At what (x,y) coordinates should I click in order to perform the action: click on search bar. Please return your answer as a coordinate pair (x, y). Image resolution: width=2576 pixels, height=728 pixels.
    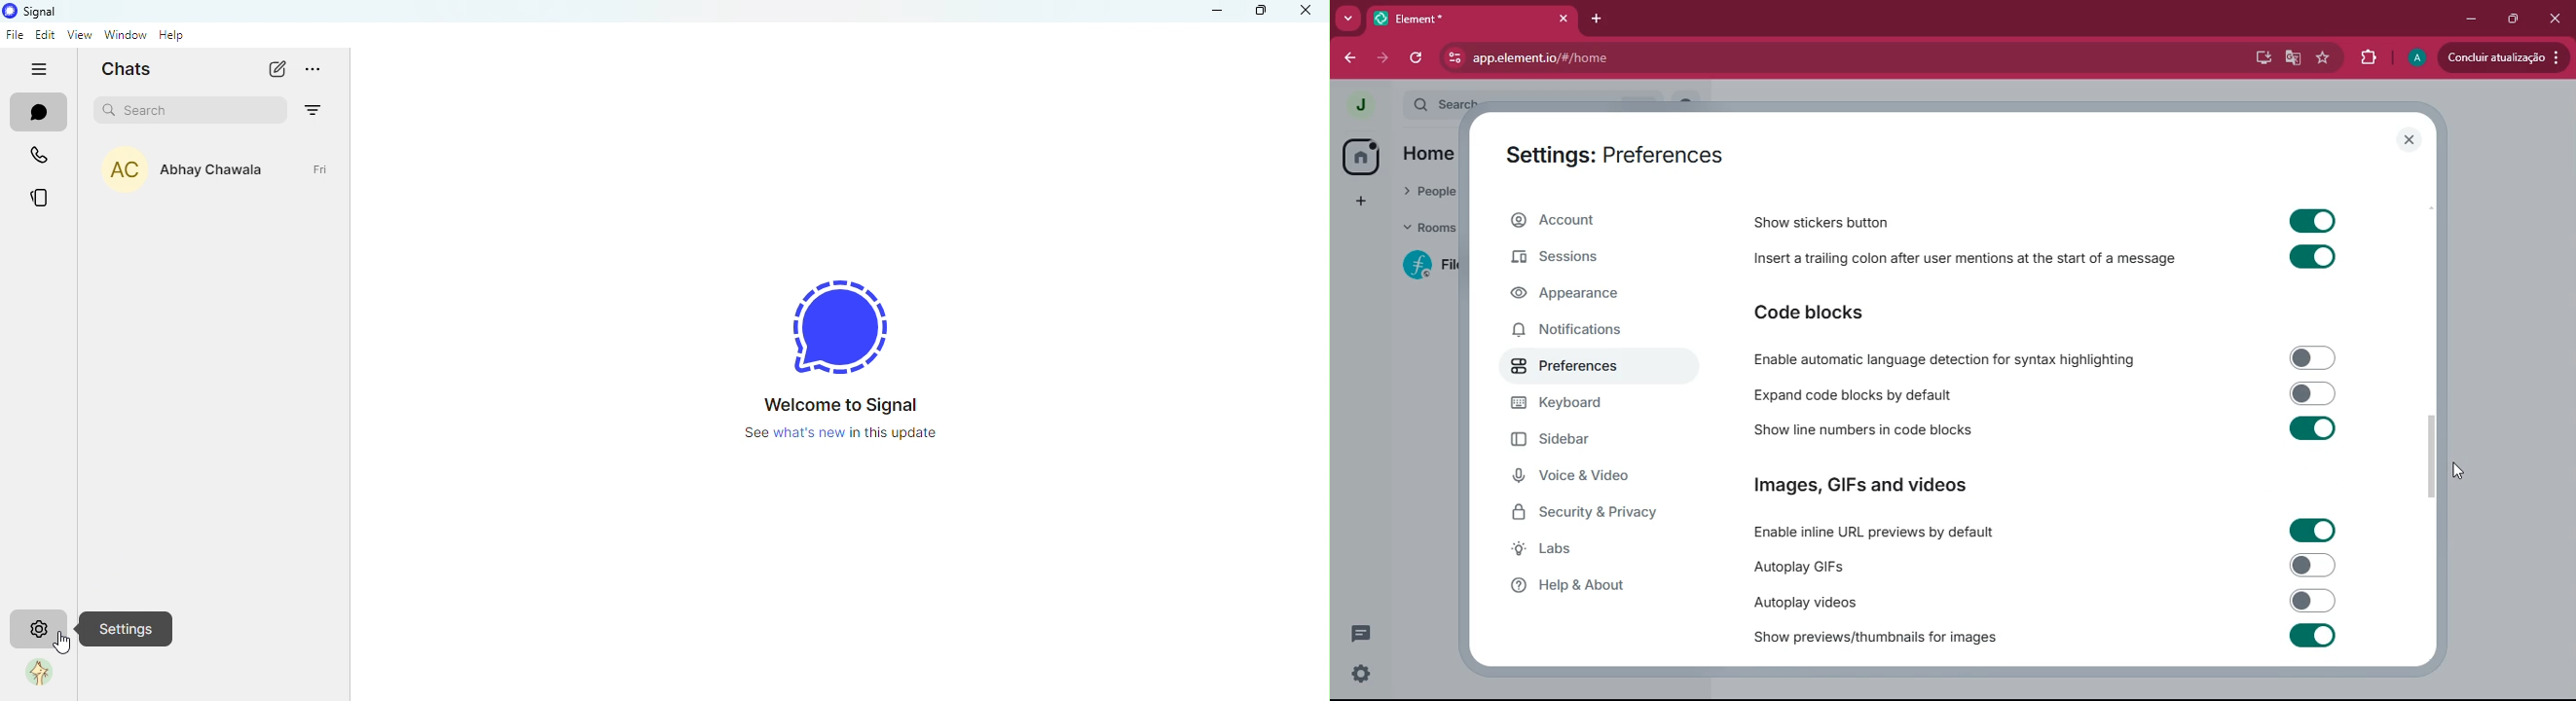
    Looking at the image, I should click on (1442, 103).